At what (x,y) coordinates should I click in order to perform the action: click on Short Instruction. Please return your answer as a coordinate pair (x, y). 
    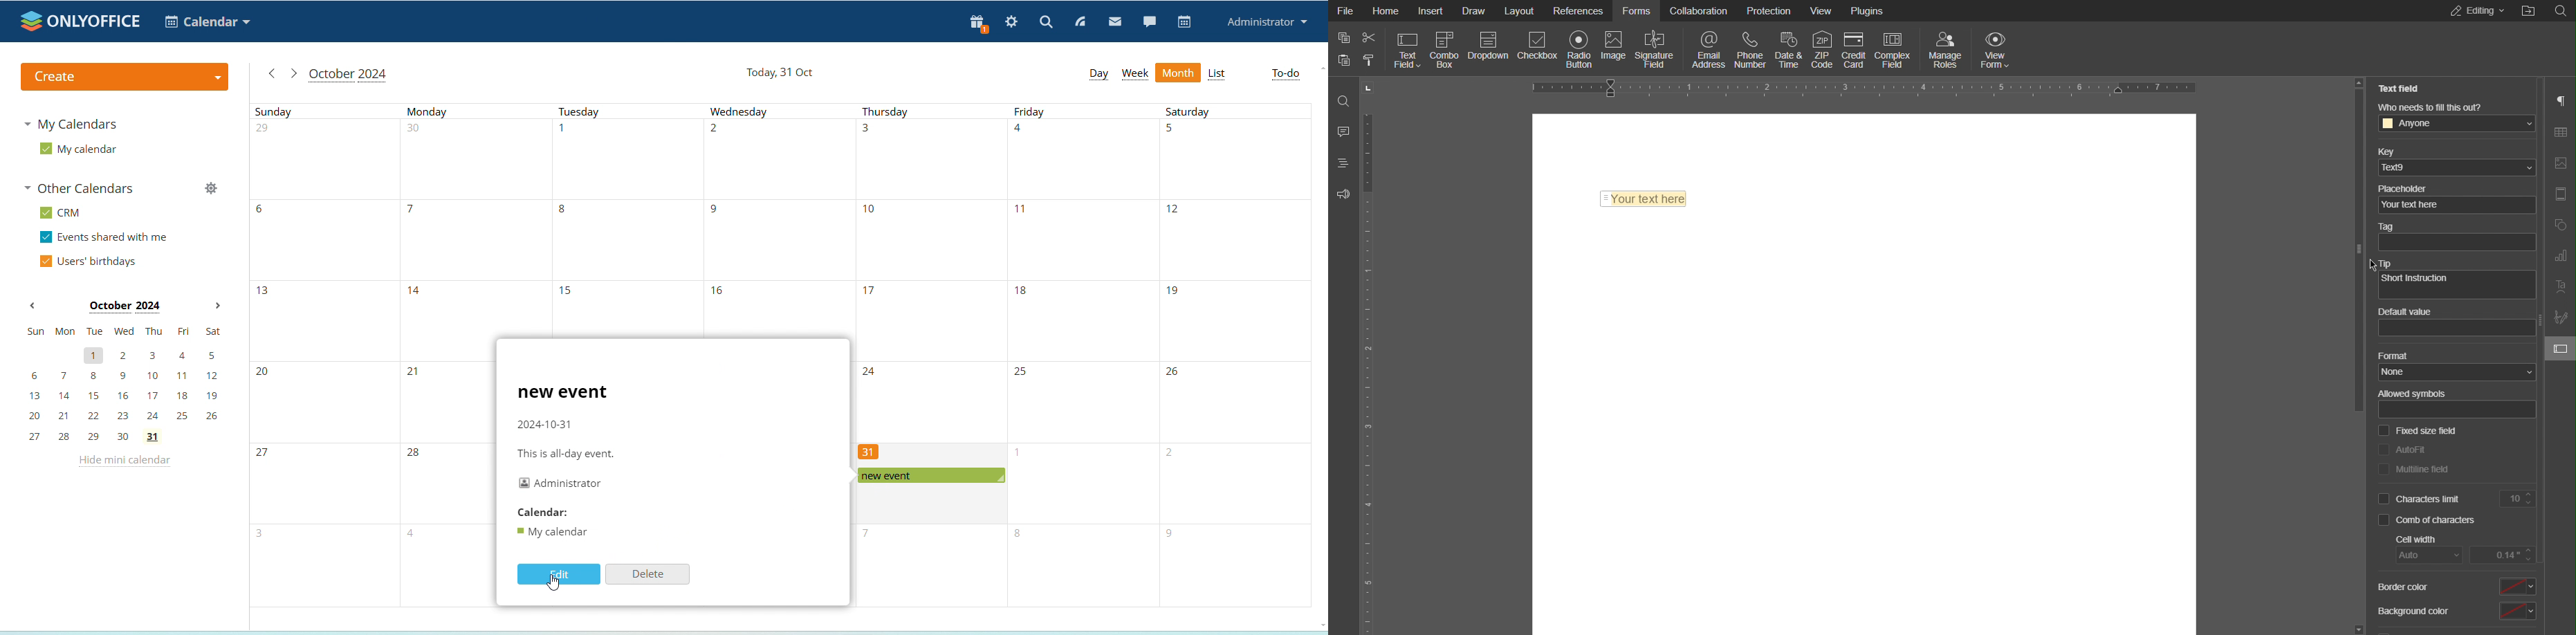
    Looking at the image, I should click on (2417, 278).